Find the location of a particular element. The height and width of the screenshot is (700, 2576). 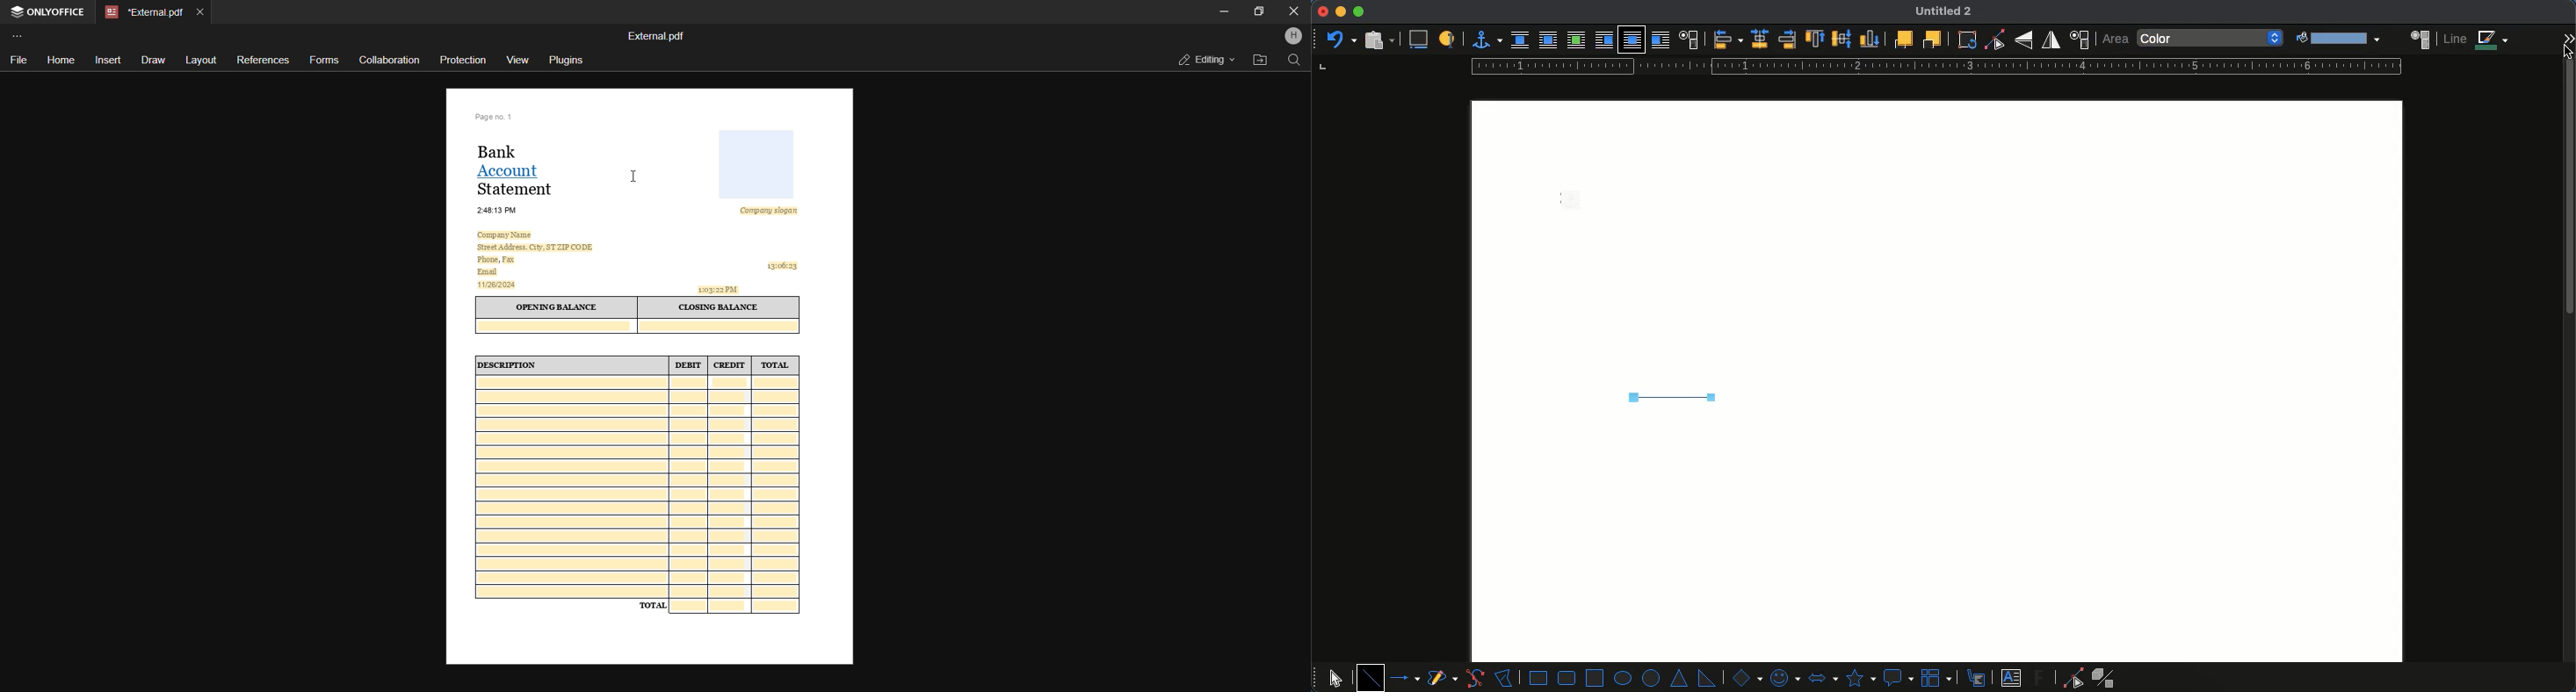

select is located at coordinates (1335, 675).